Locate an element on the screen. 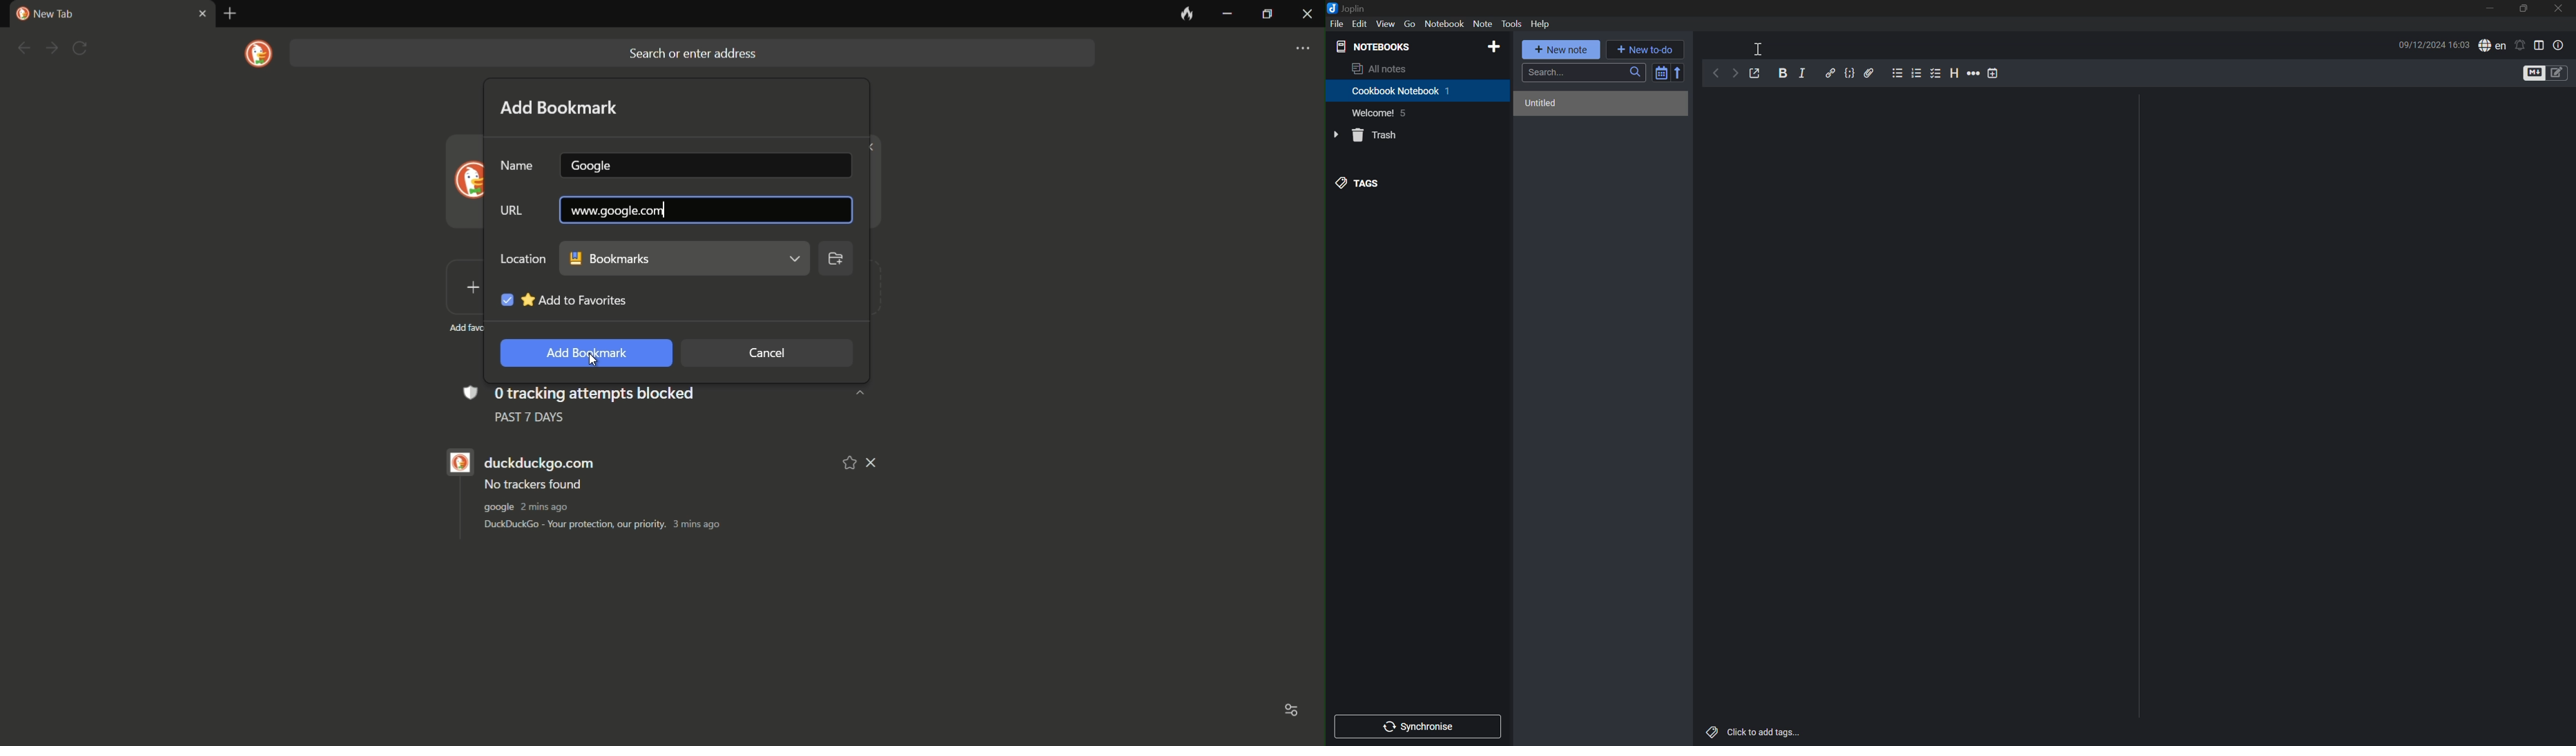 Image resolution: width=2576 pixels, height=756 pixels. Untitled is located at coordinates (1542, 104).